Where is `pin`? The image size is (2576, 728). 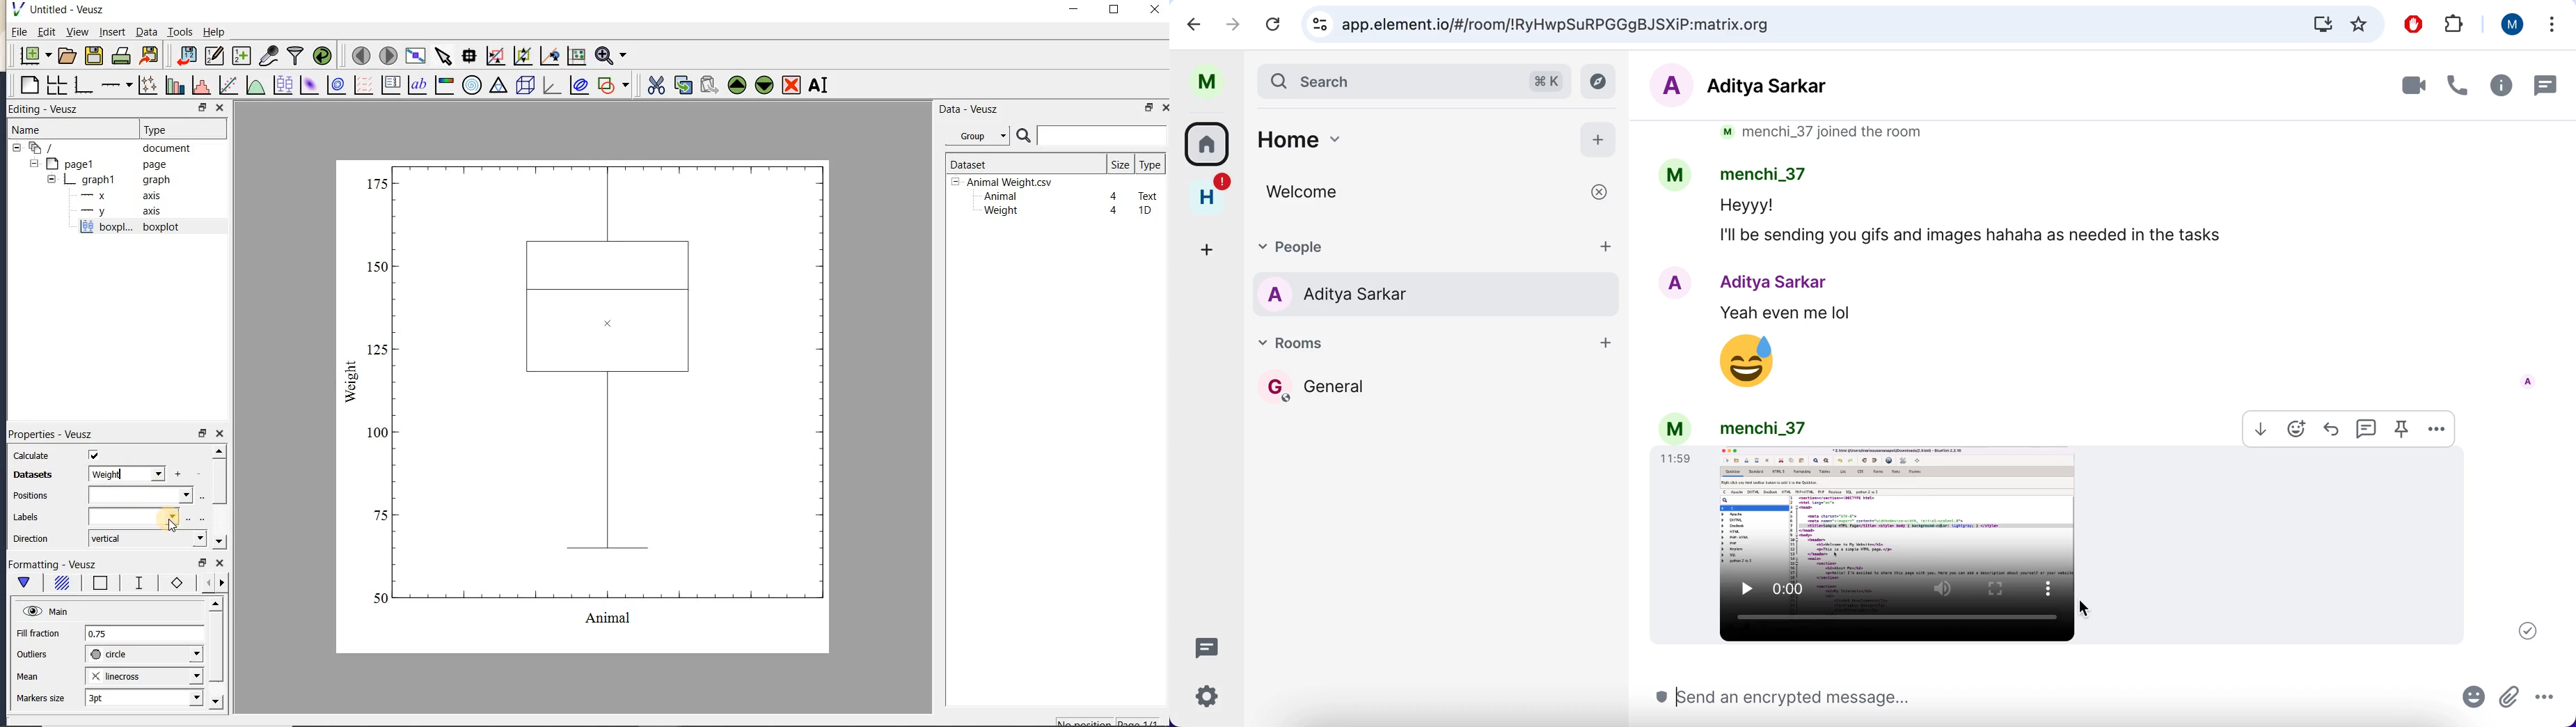
pin is located at coordinates (2399, 430).